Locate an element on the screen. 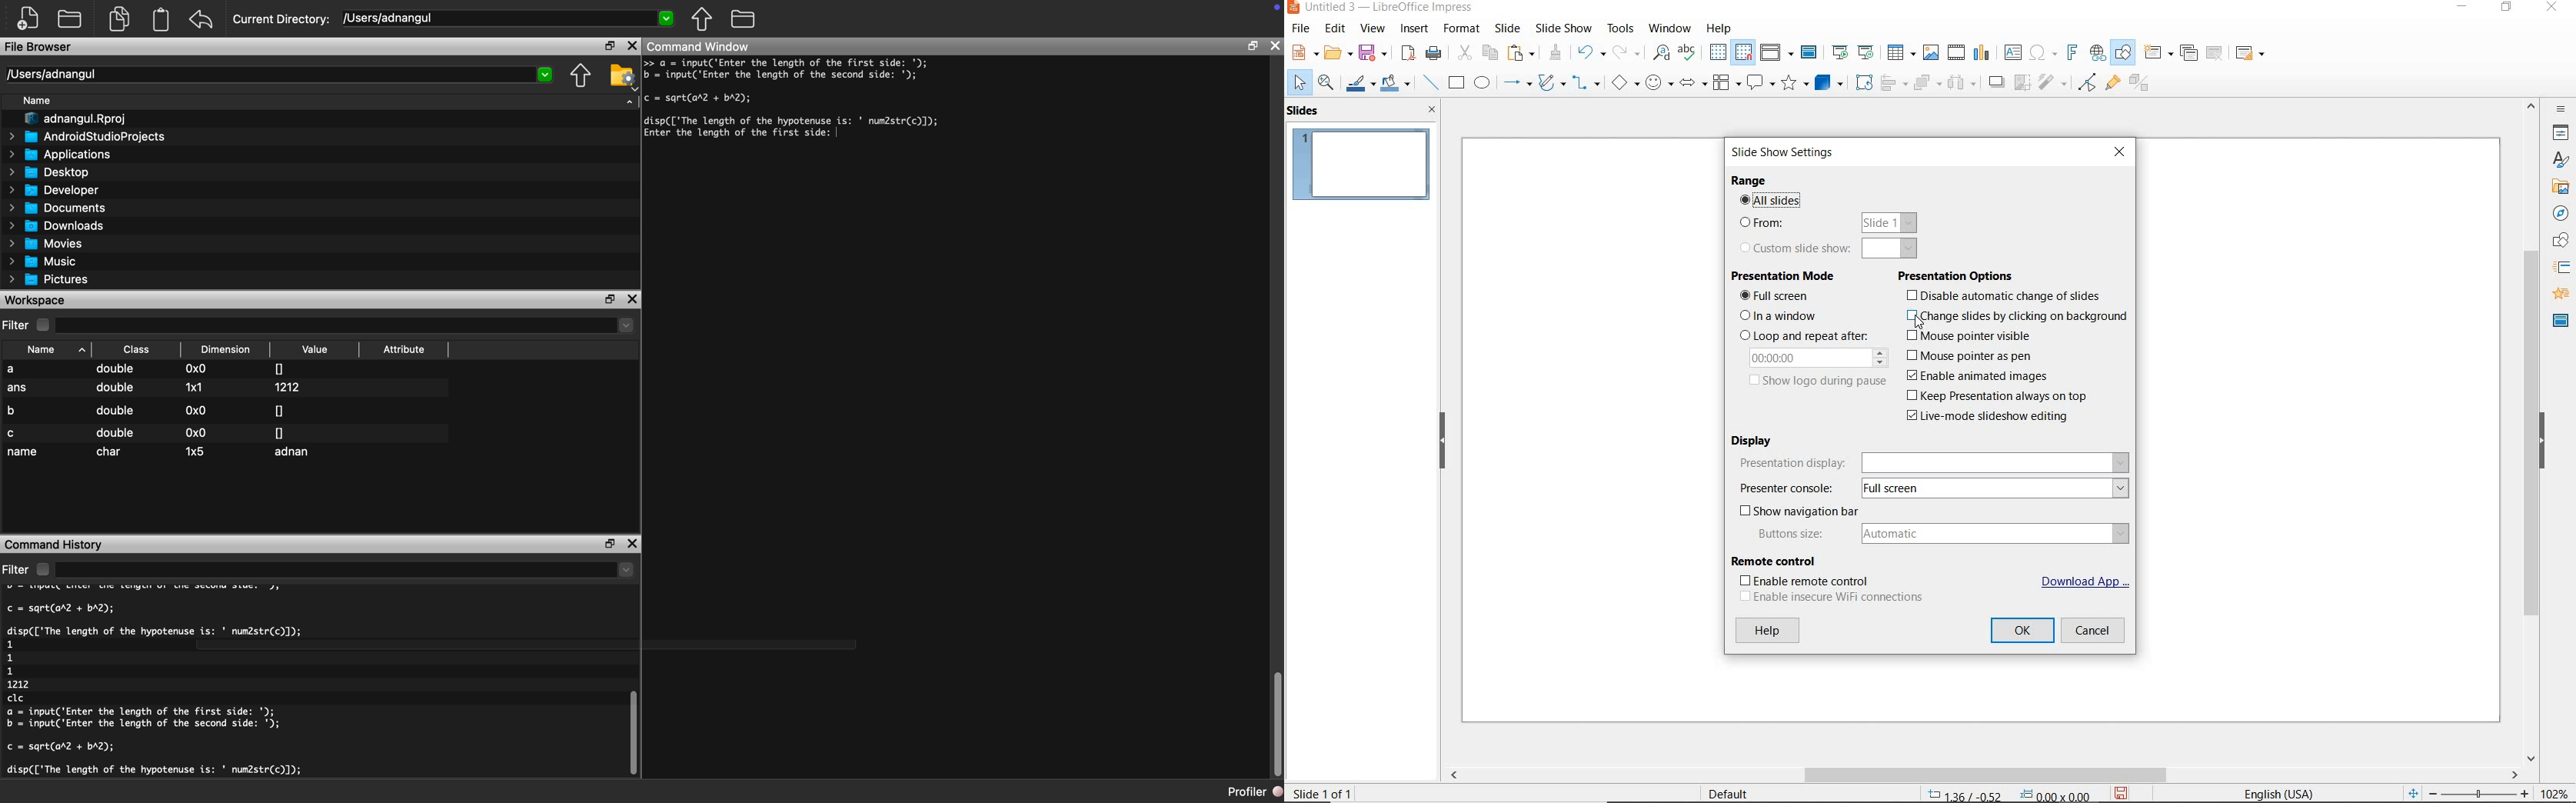 The height and width of the screenshot is (812, 2576). INSERT IMAGE is located at coordinates (1927, 53).